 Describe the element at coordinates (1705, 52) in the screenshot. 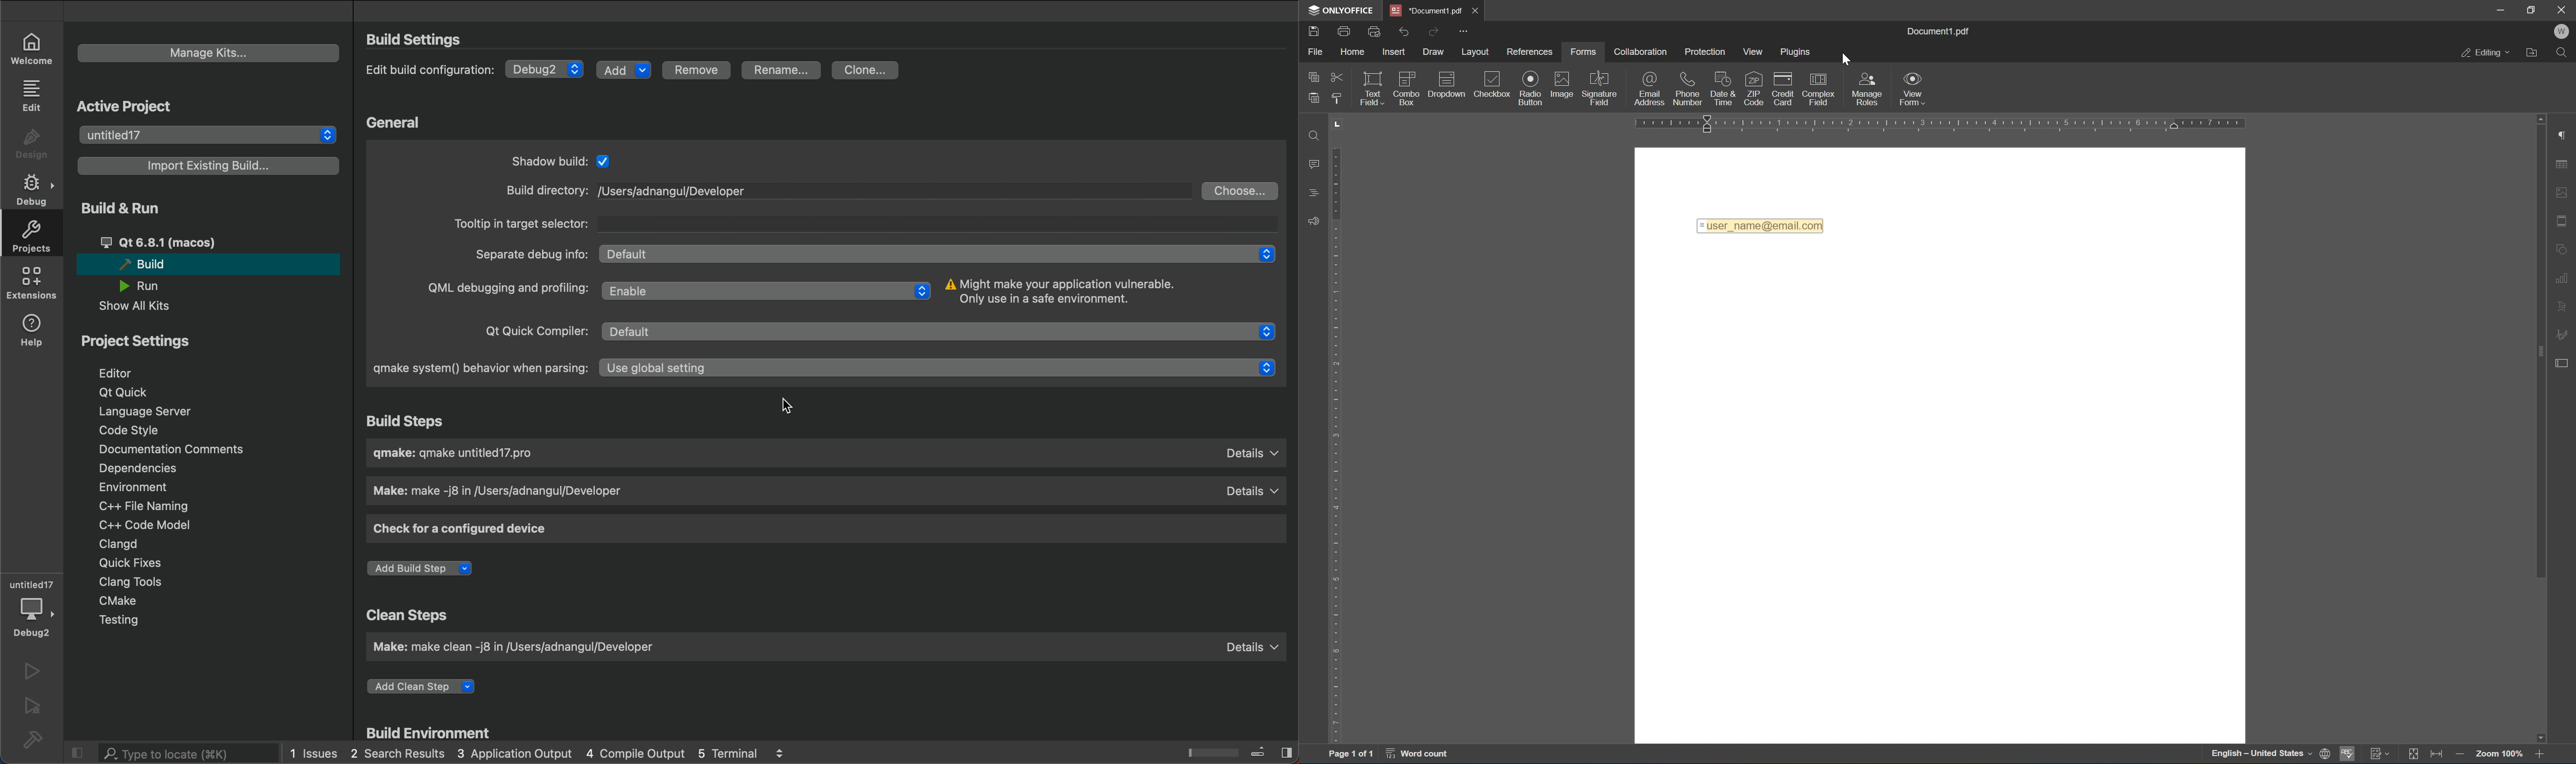

I see `protection` at that location.